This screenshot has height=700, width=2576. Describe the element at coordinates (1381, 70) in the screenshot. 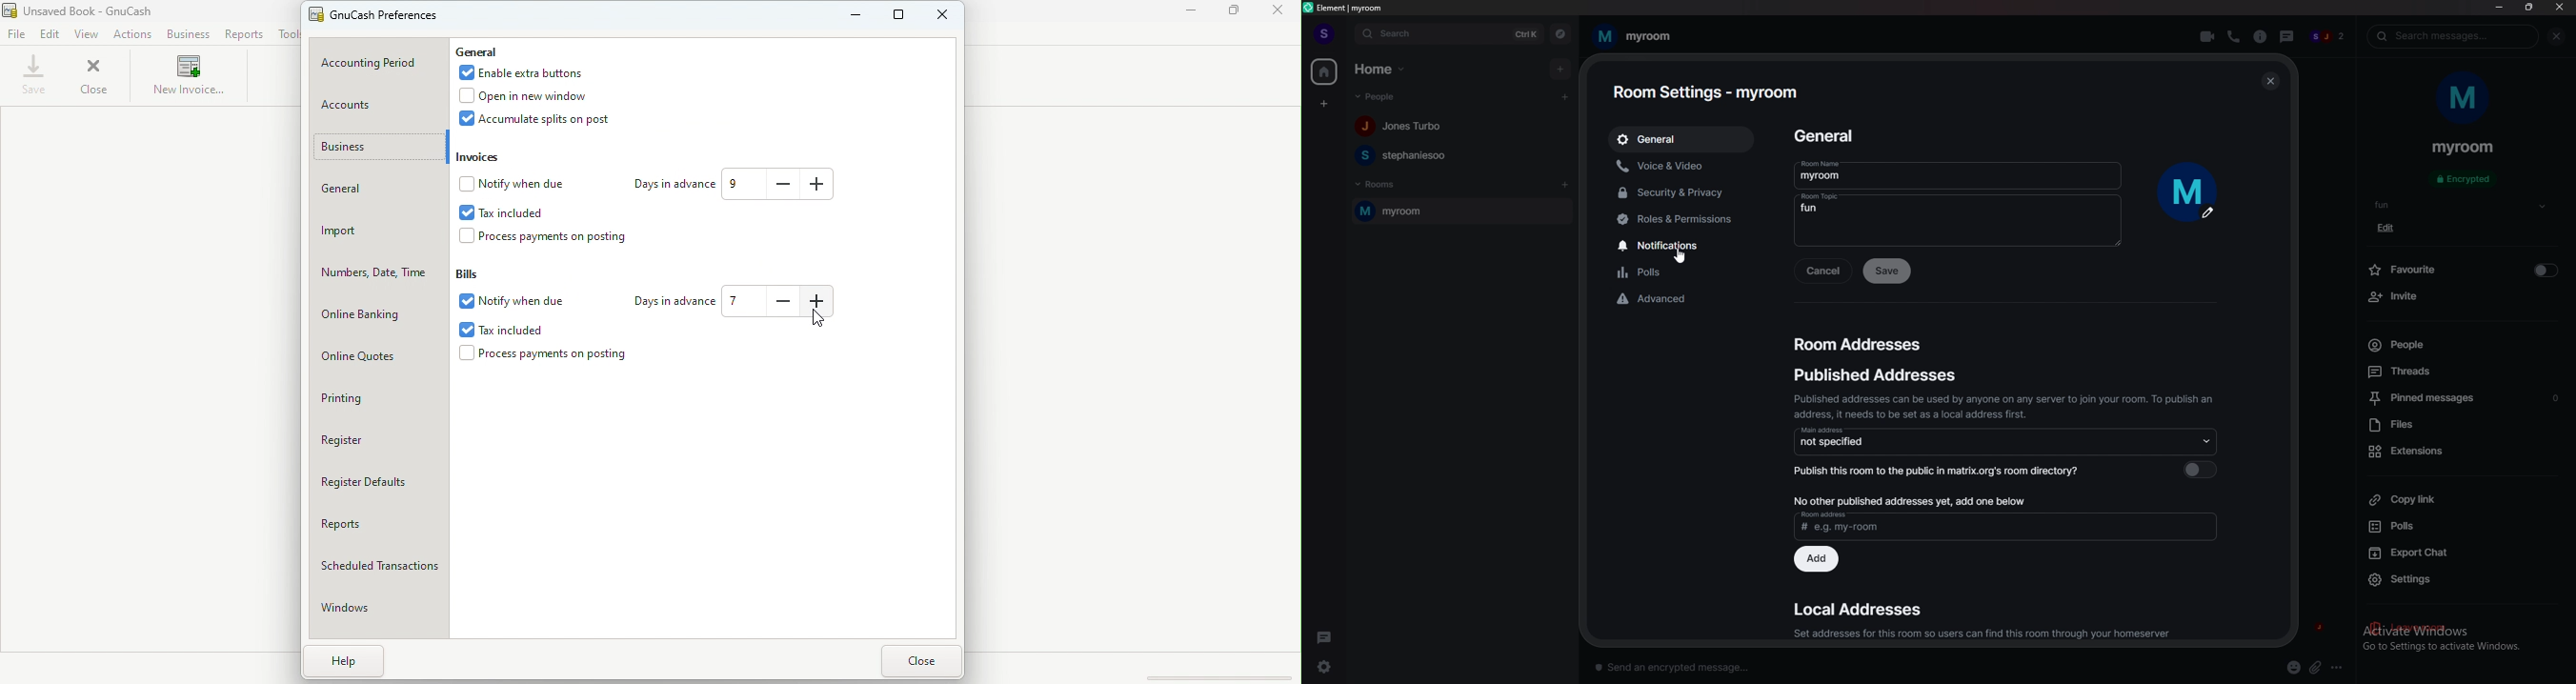

I see `home` at that location.